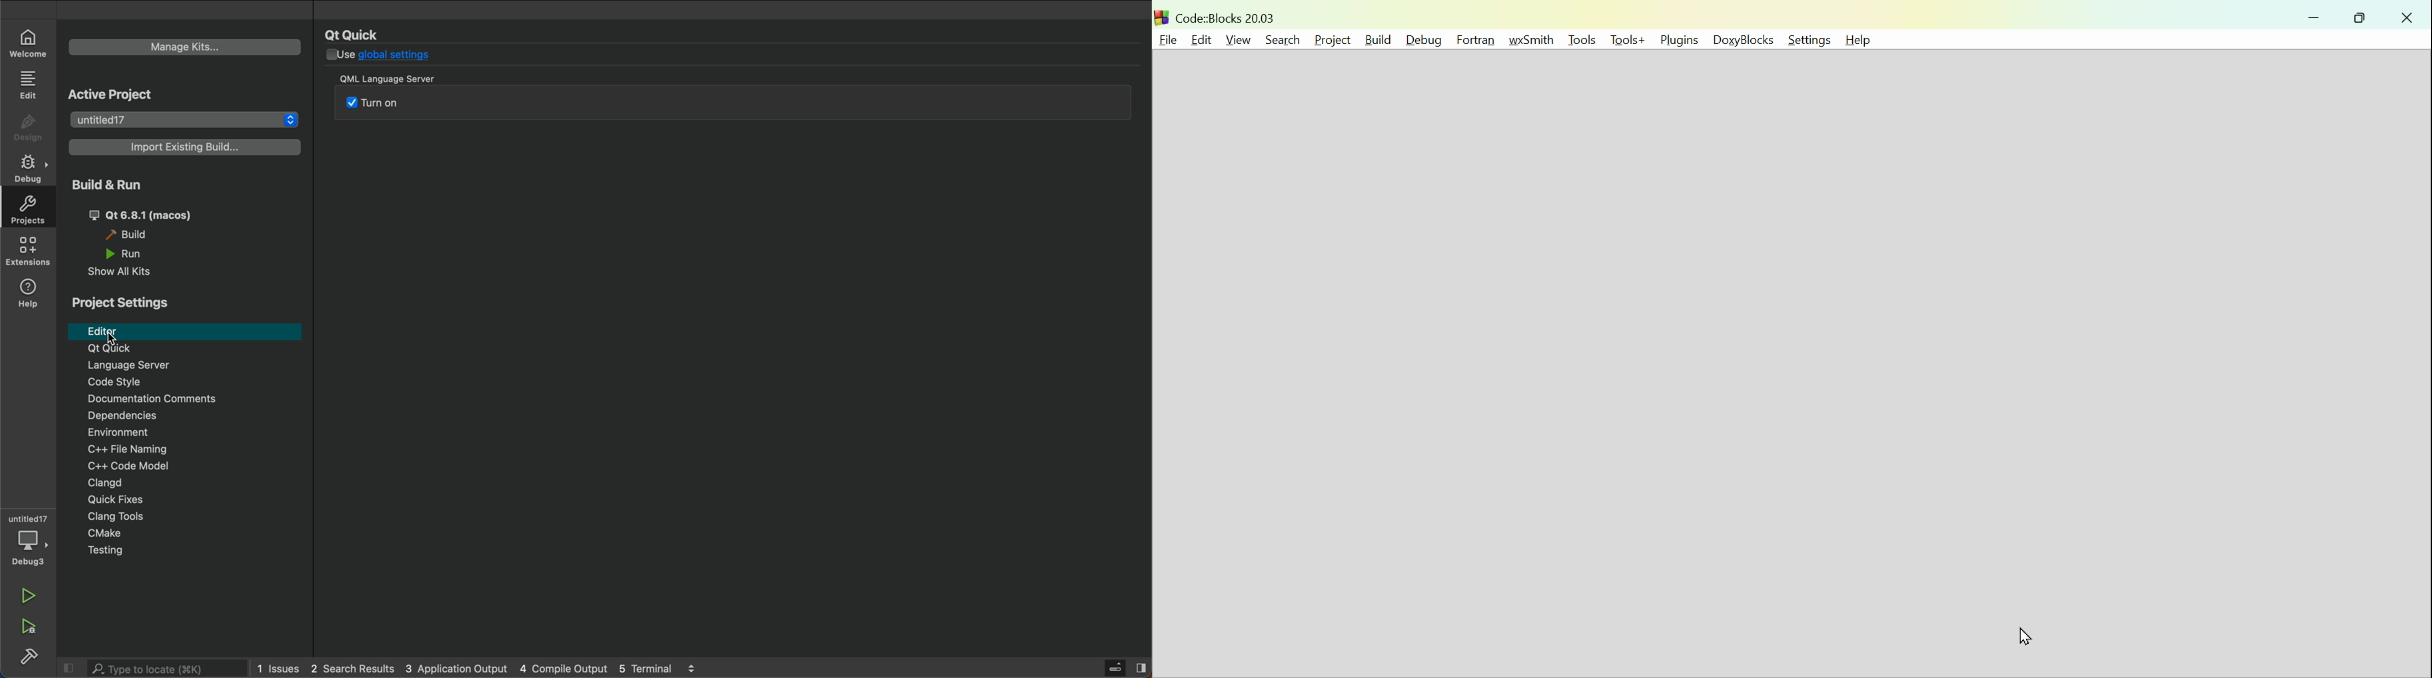 Image resolution: width=2436 pixels, height=700 pixels. What do you see at coordinates (180, 383) in the screenshot?
I see `code style` at bounding box center [180, 383].